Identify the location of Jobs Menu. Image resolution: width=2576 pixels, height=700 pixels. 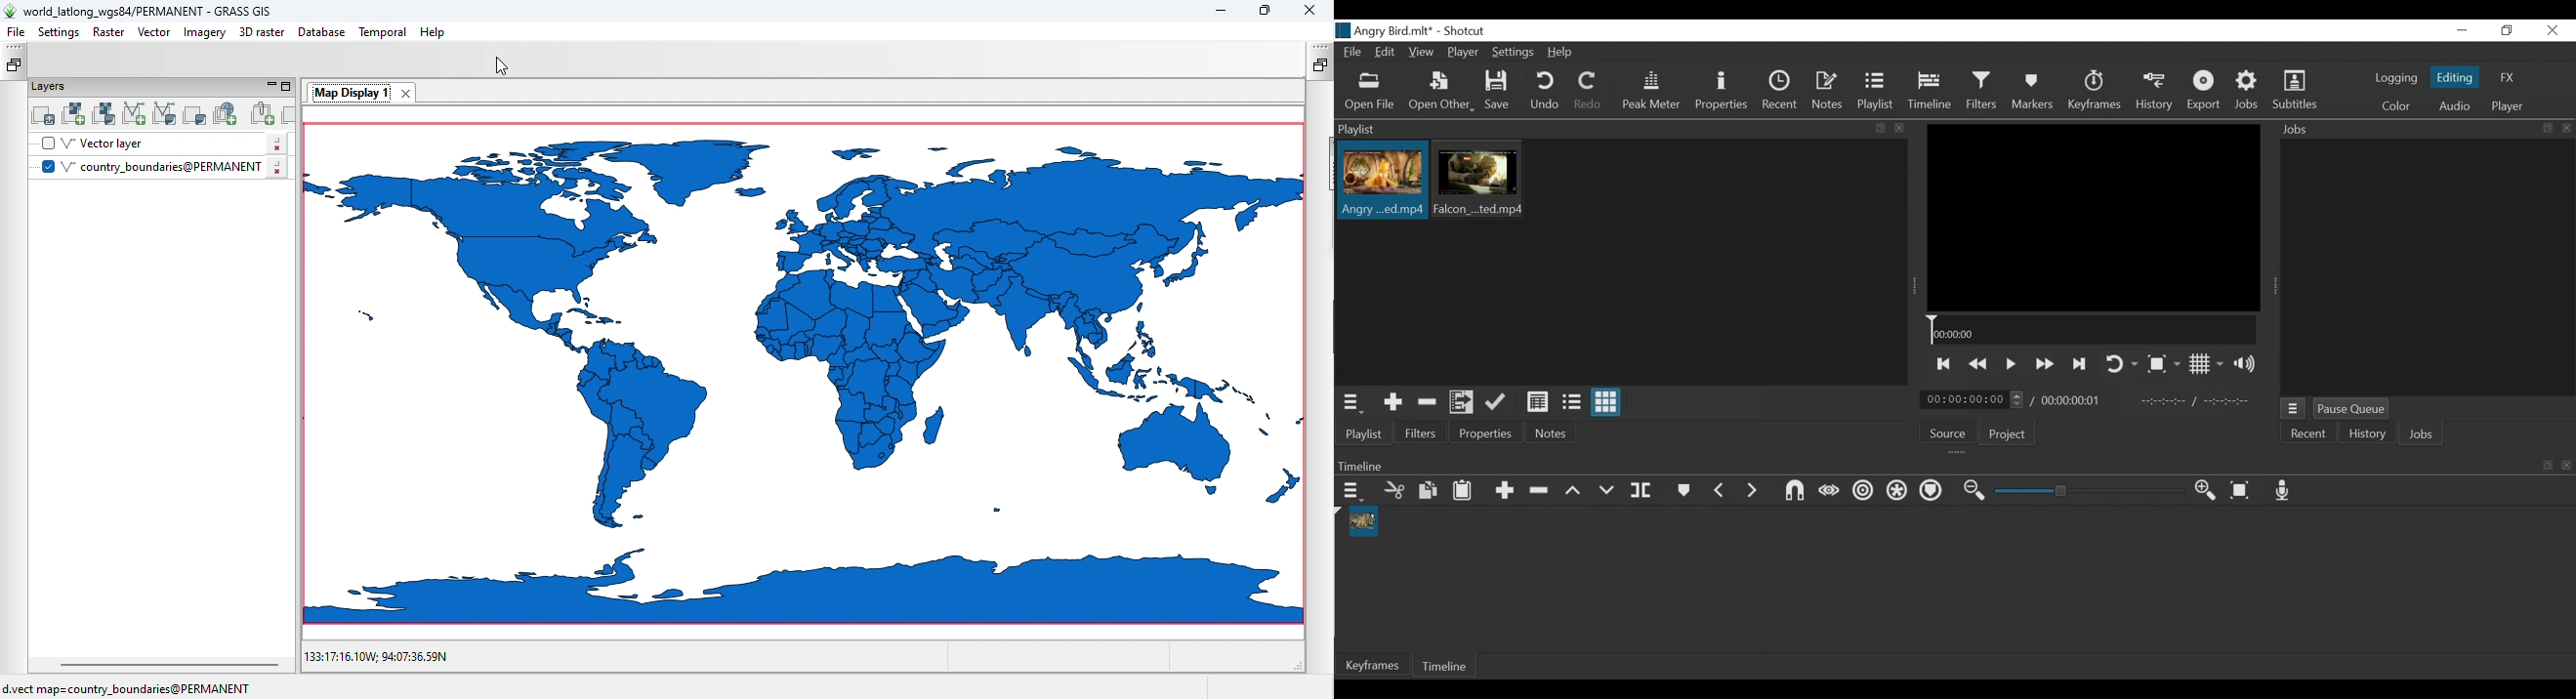
(2295, 409).